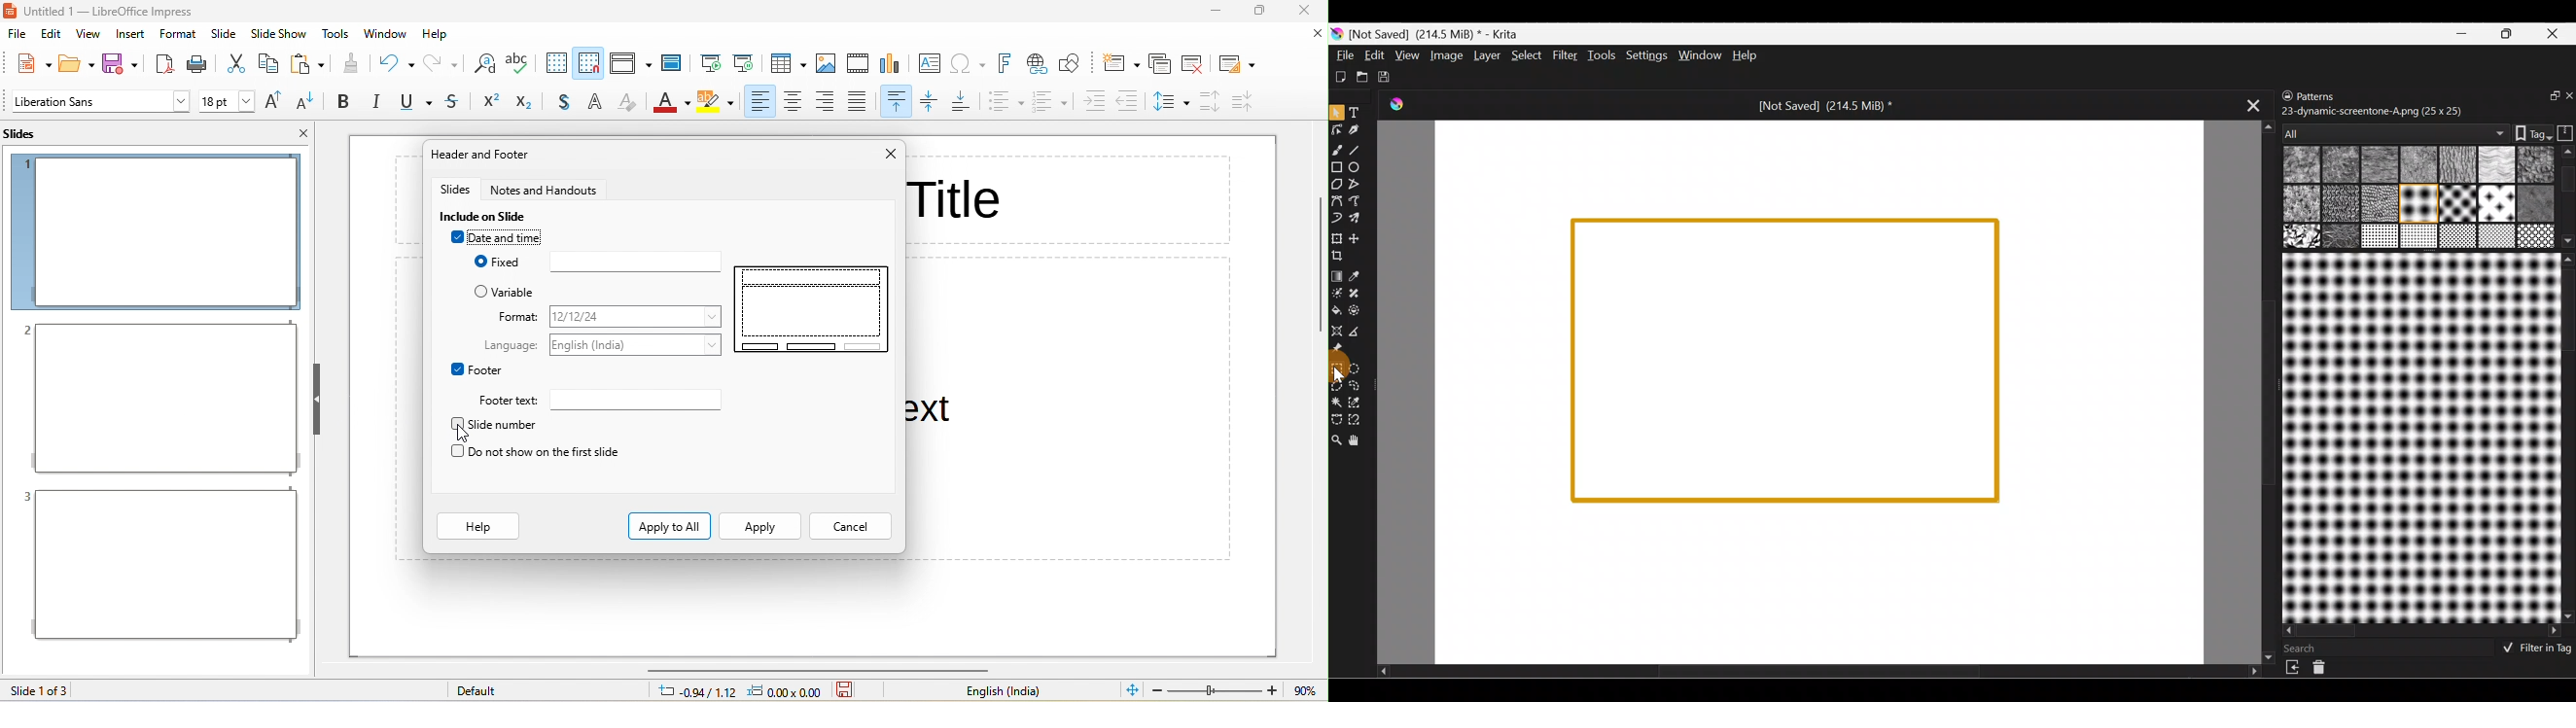 Image resolution: width=2576 pixels, height=728 pixels. What do you see at coordinates (794, 102) in the screenshot?
I see `align center` at bounding box center [794, 102].